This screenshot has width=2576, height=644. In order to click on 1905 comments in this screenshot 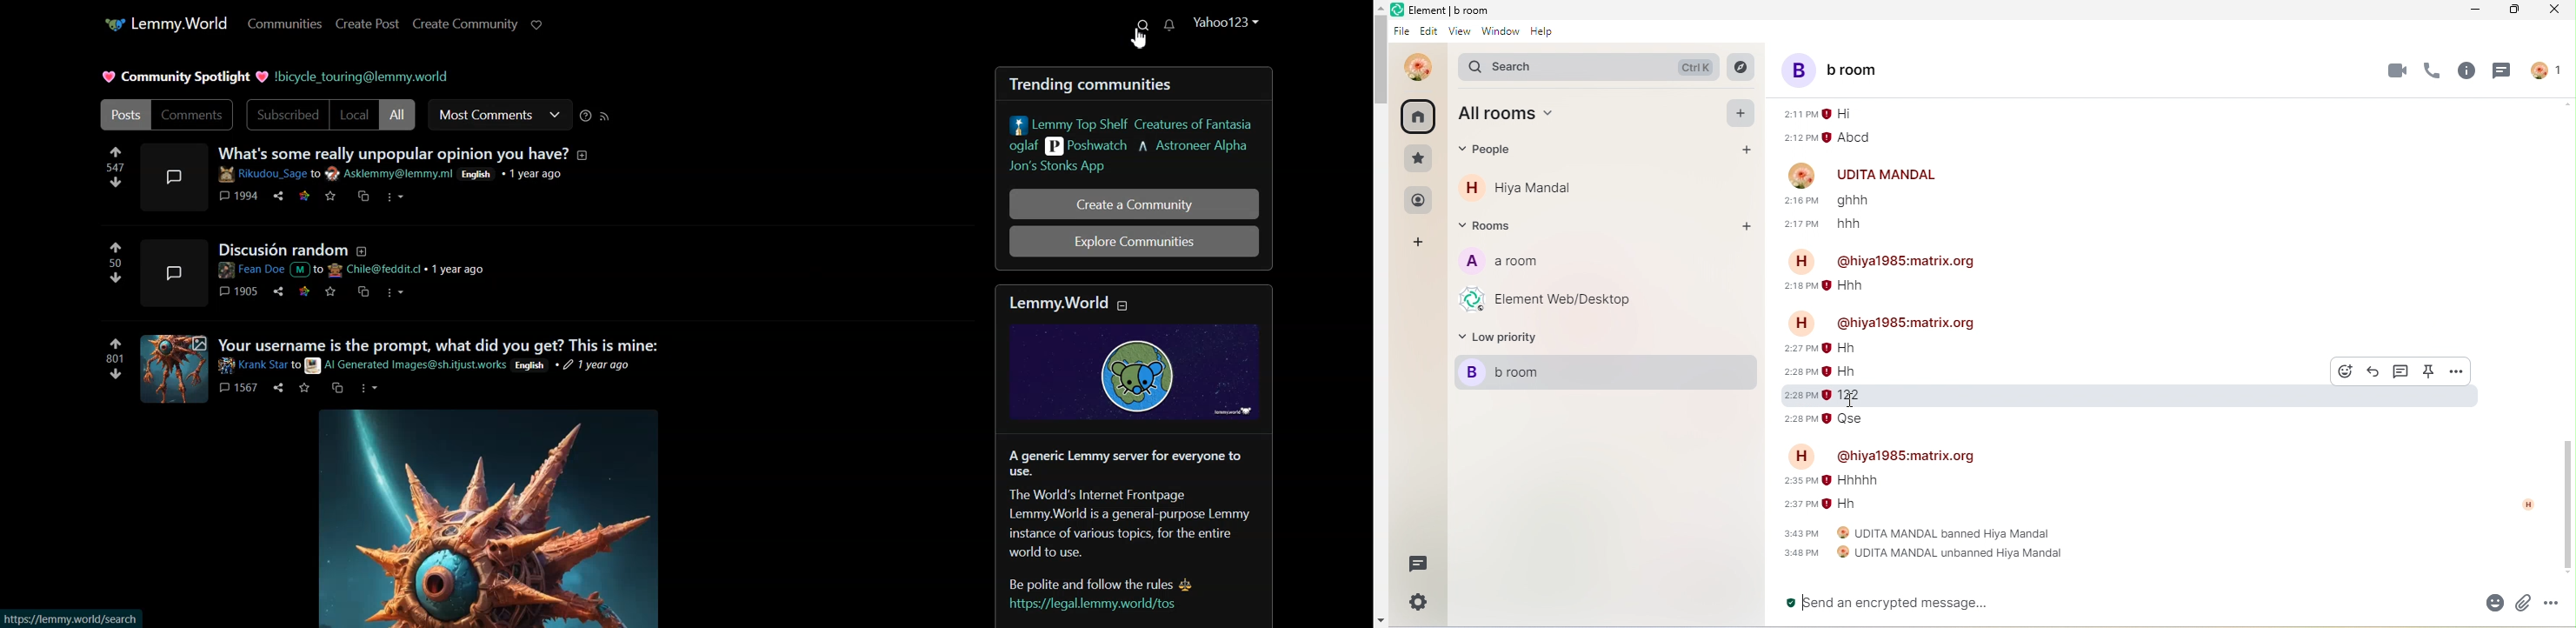, I will do `click(236, 290)`.